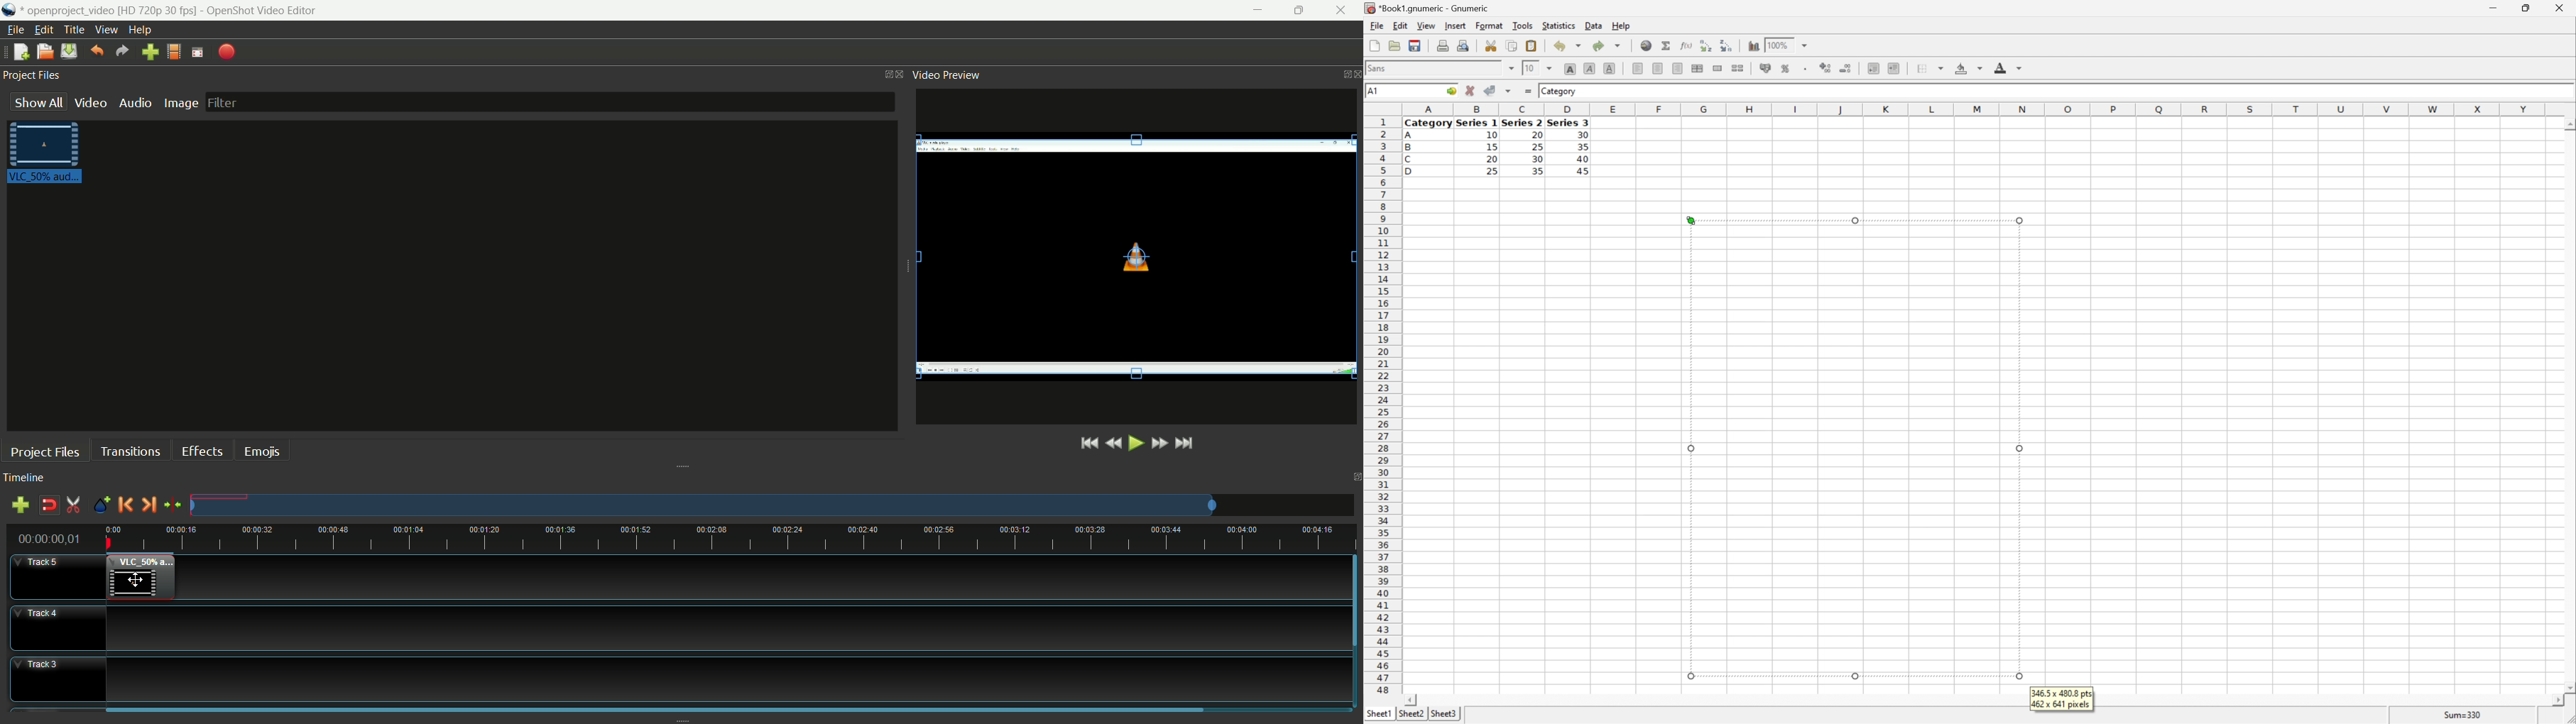  Describe the element at coordinates (1394, 45) in the screenshot. I see `Open a file` at that location.